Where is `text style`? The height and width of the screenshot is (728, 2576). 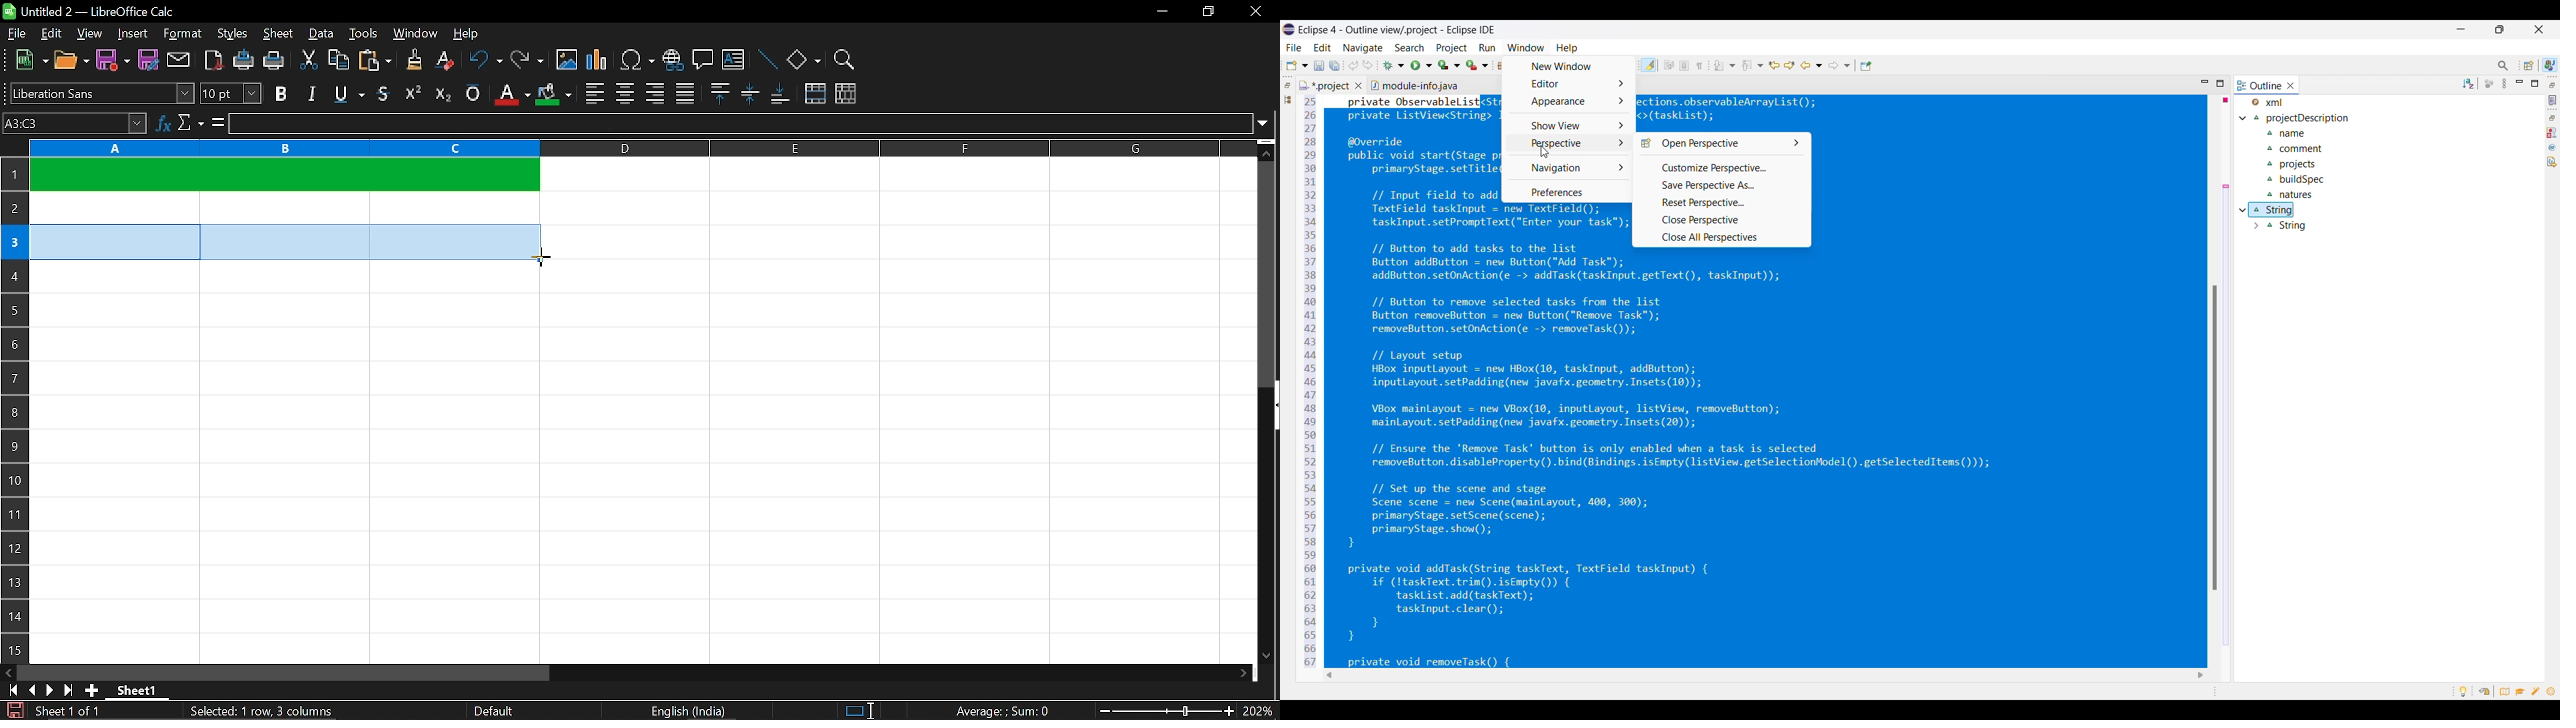
text style is located at coordinates (103, 94).